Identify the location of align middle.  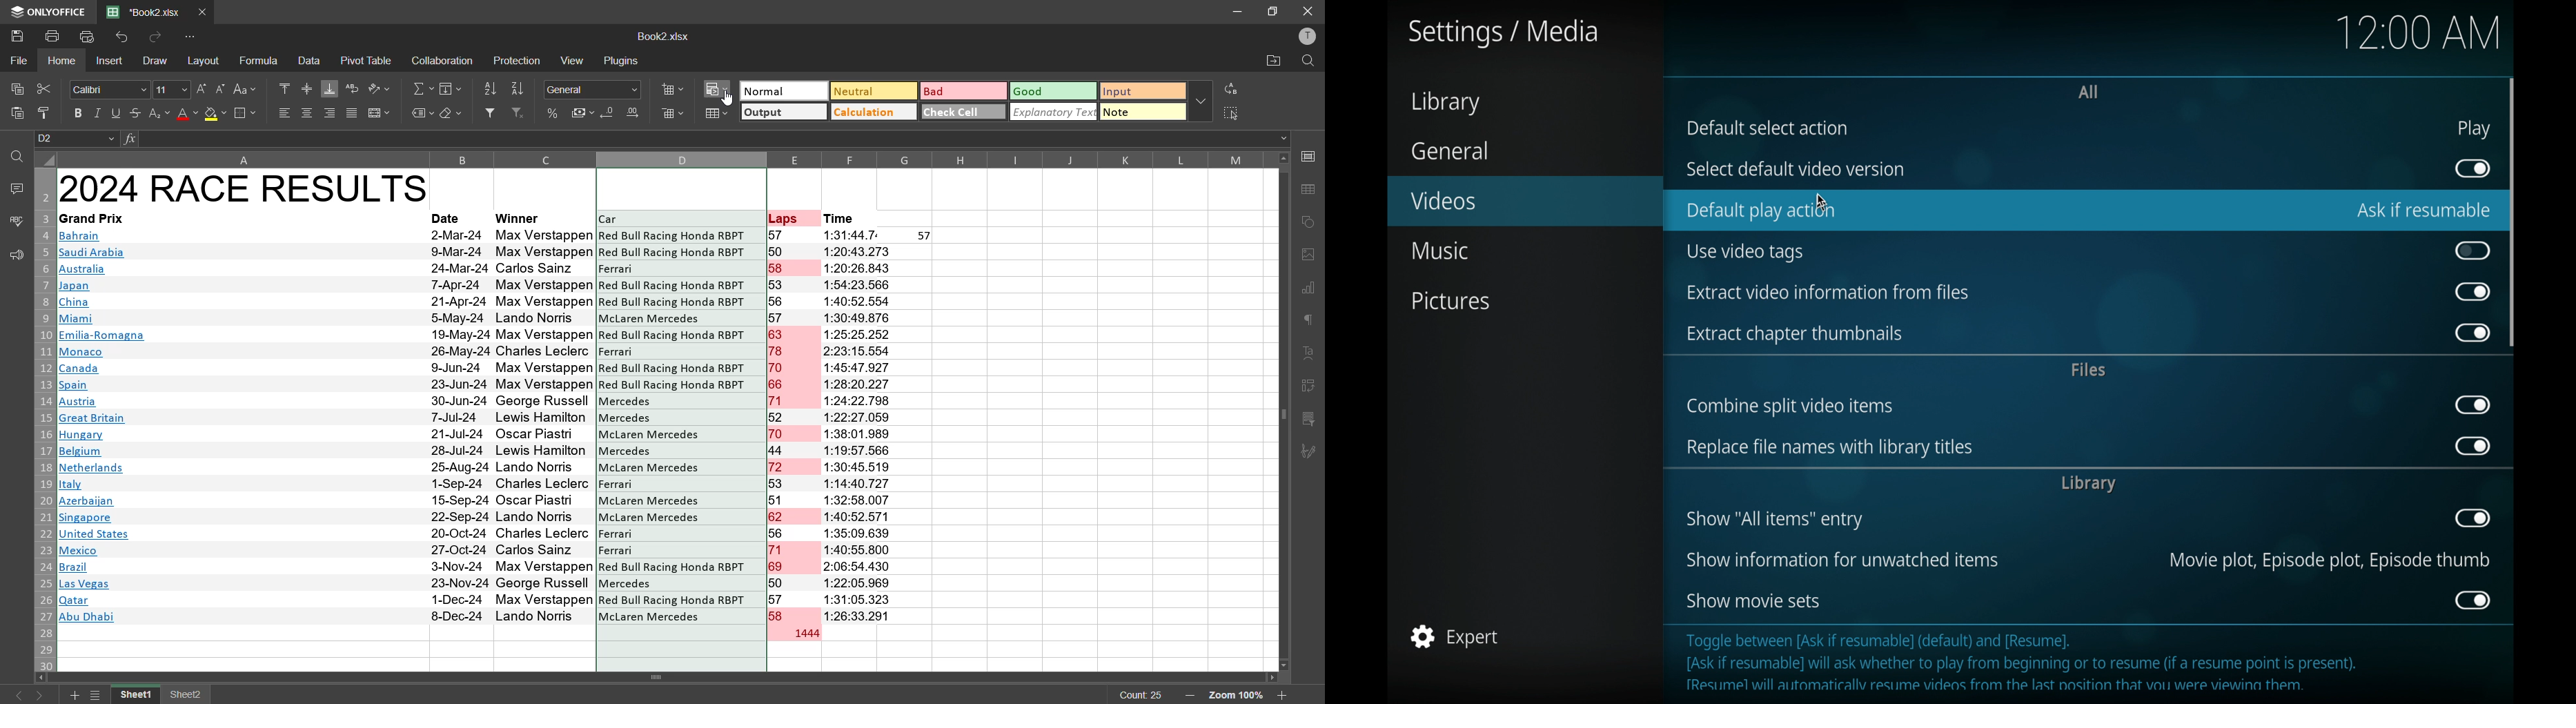
(307, 87).